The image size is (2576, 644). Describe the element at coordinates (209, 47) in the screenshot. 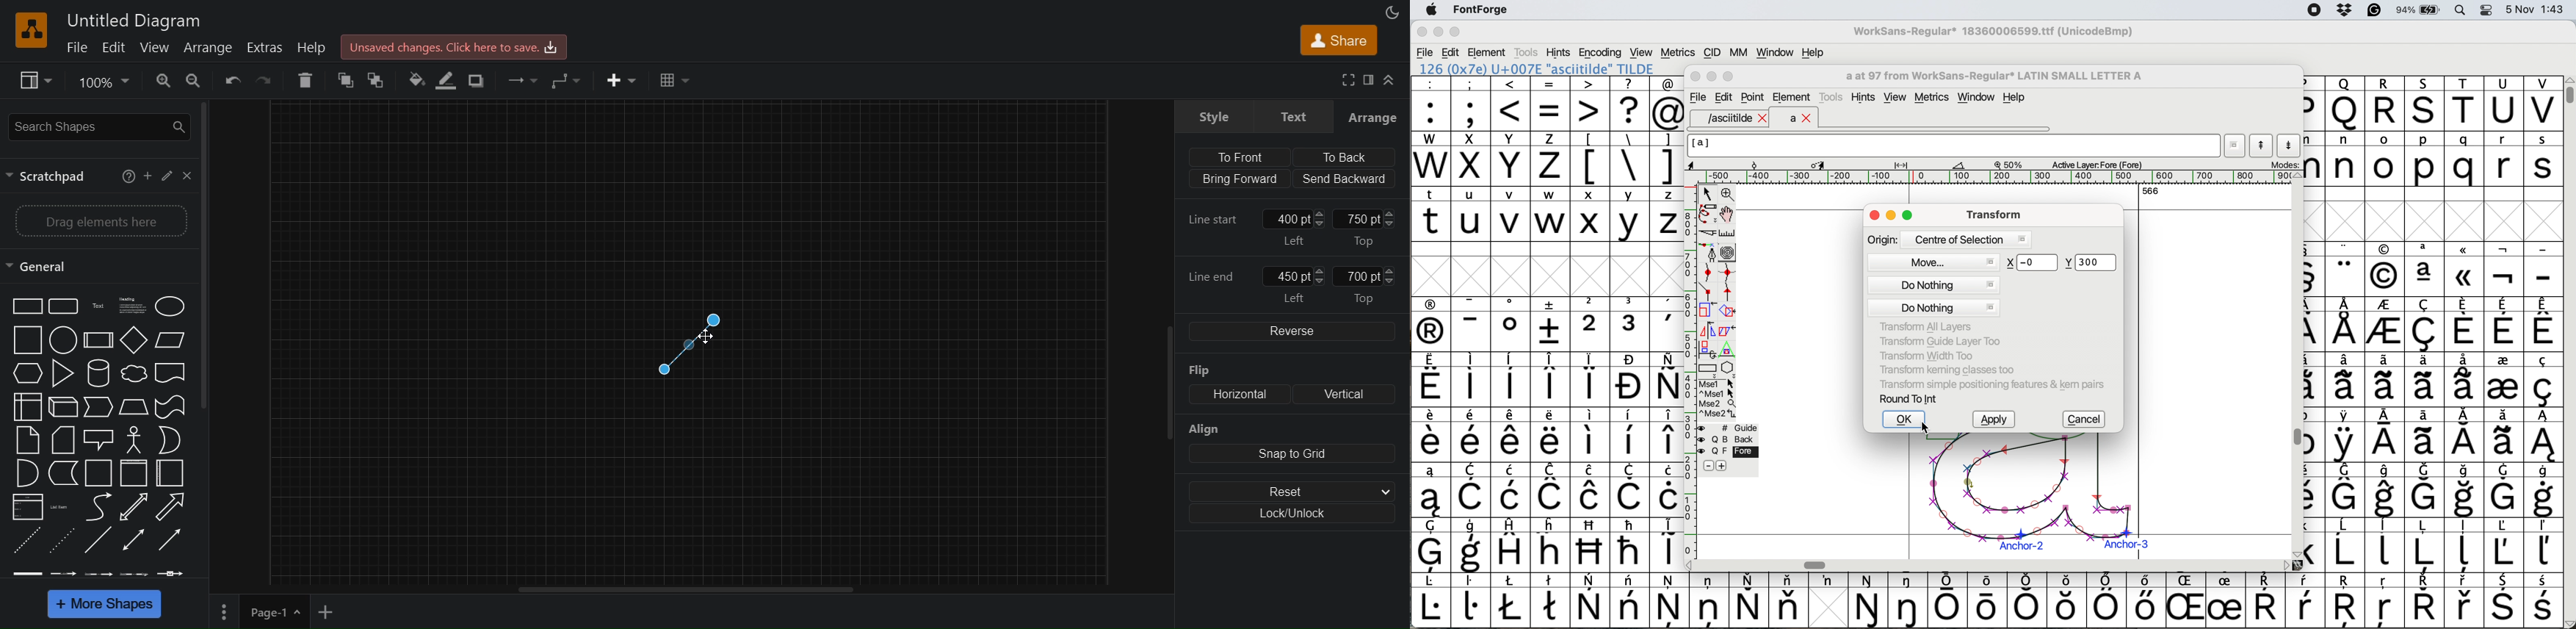

I see `arrange` at that location.